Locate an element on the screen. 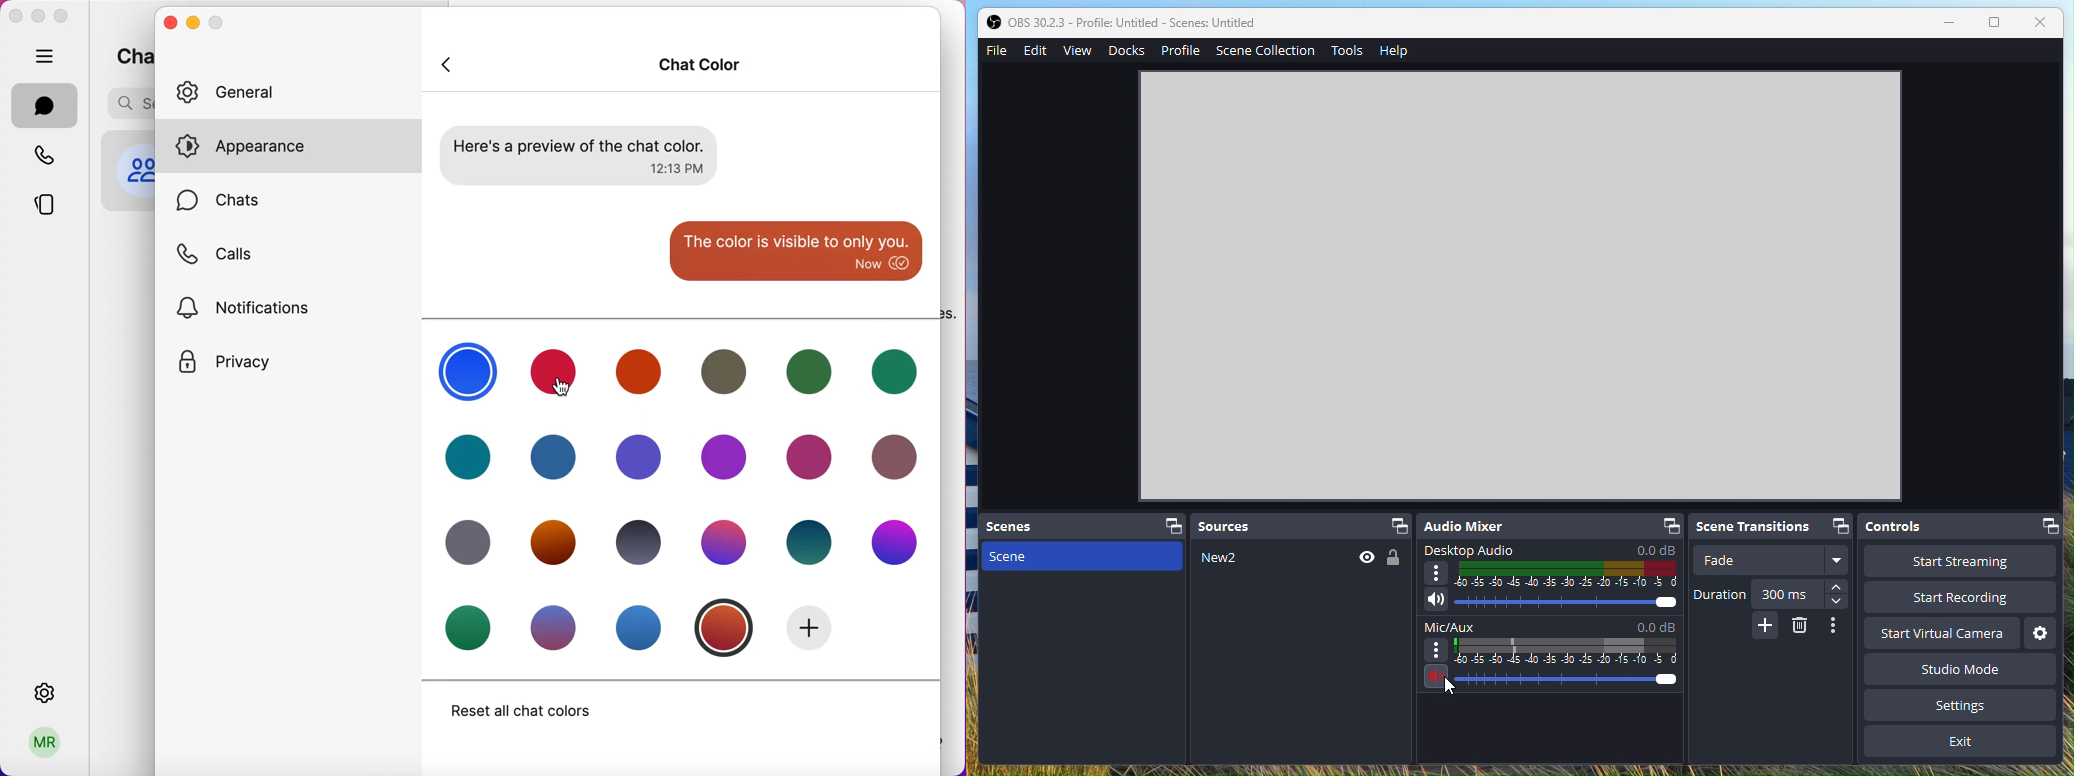 The width and height of the screenshot is (2100, 784). Studio Mode is located at coordinates (1957, 669).